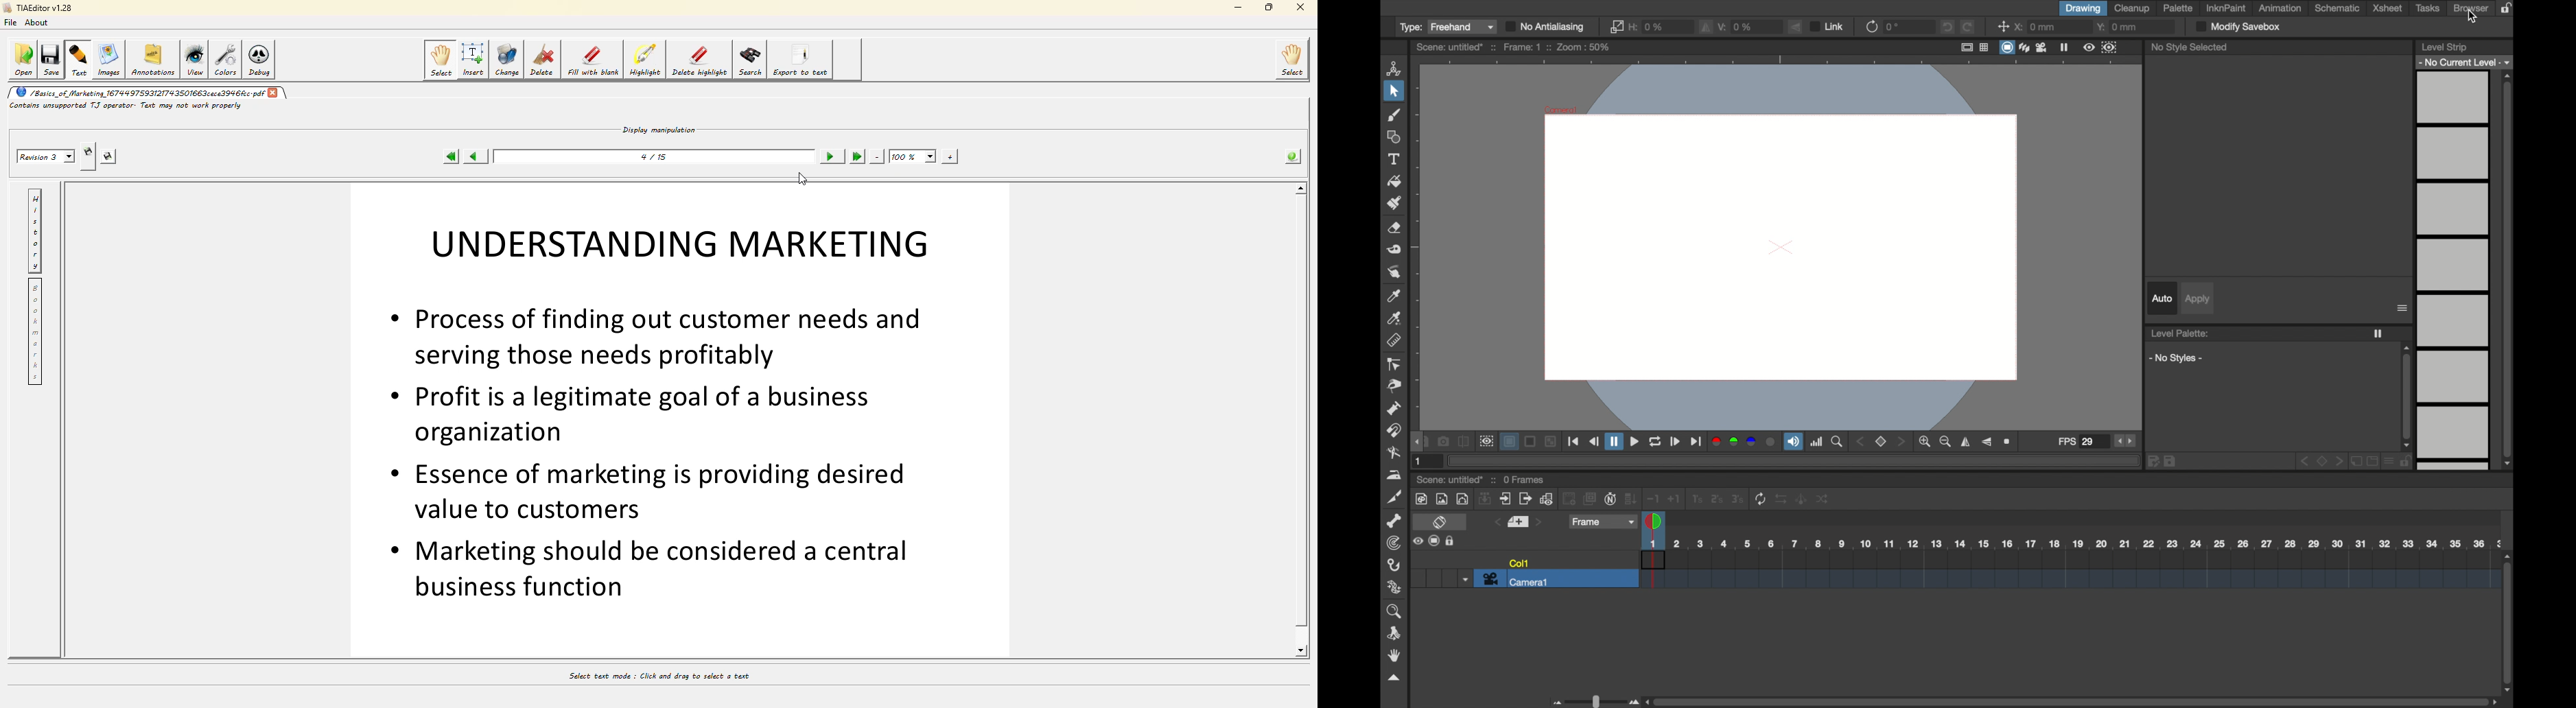 This screenshot has width=2576, height=728. What do you see at coordinates (1392, 453) in the screenshot?
I see `blender tool` at bounding box center [1392, 453].